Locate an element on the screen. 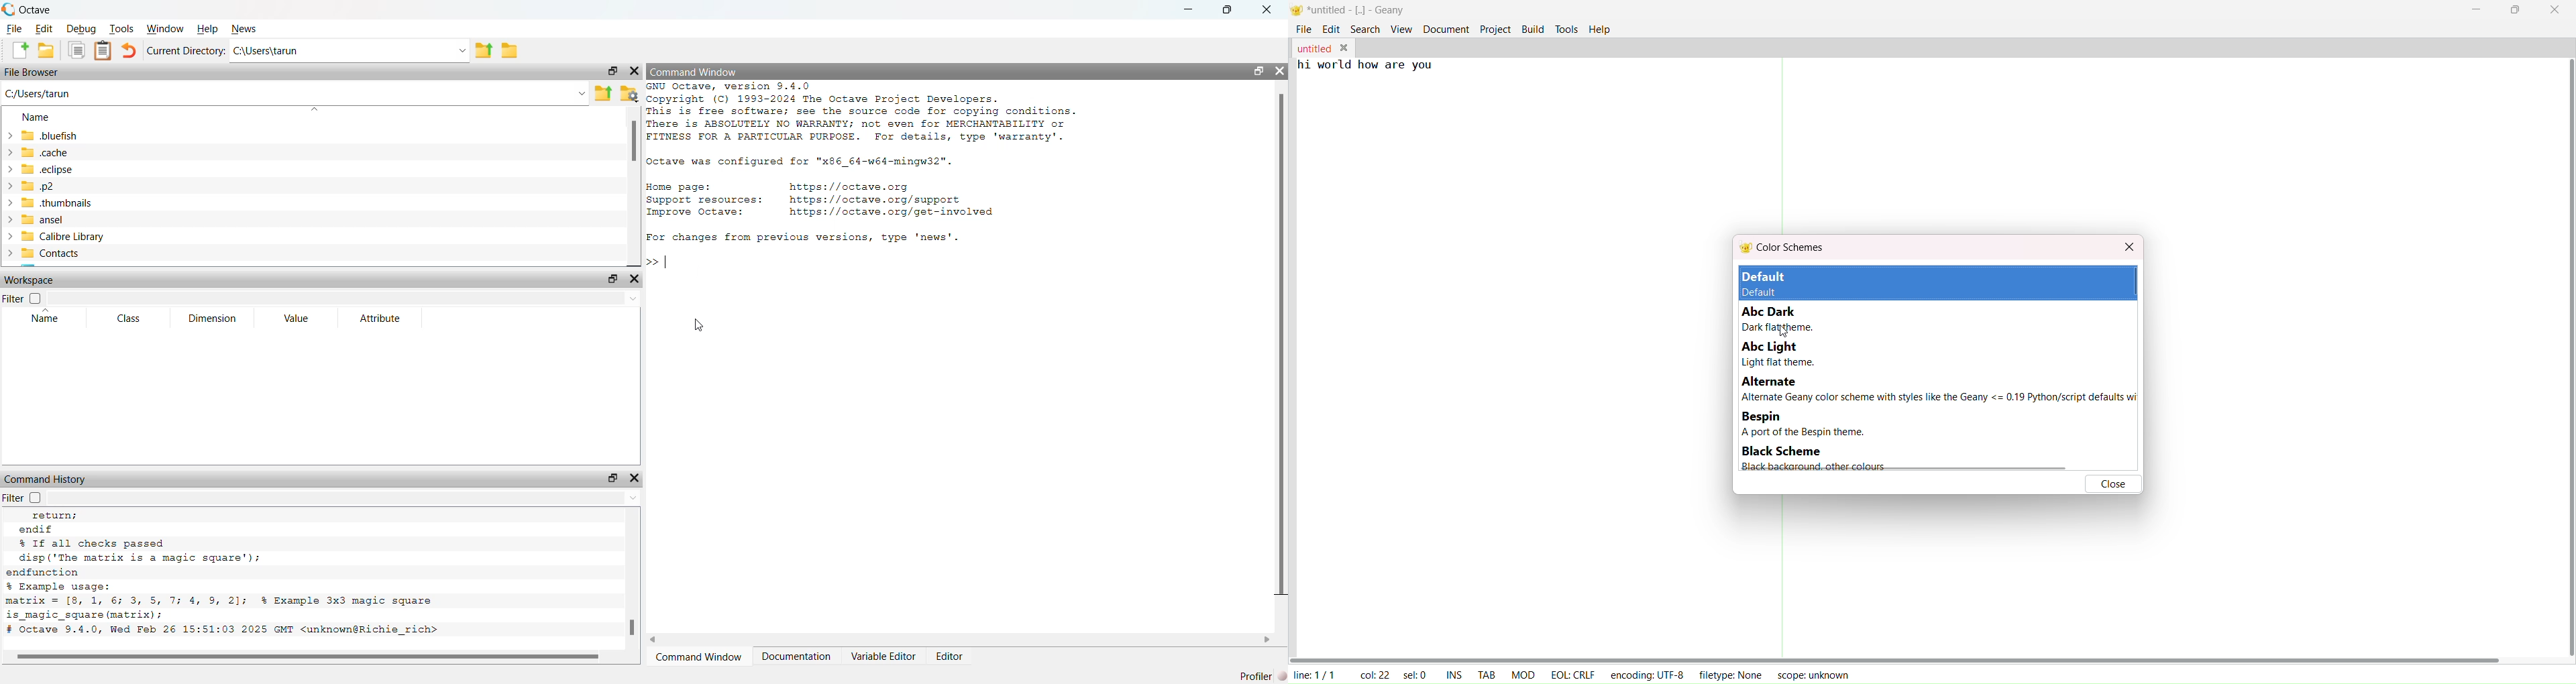 Image resolution: width=2576 pixels, height=700 pixels. scroll bar is located at coordinates (307, 654).